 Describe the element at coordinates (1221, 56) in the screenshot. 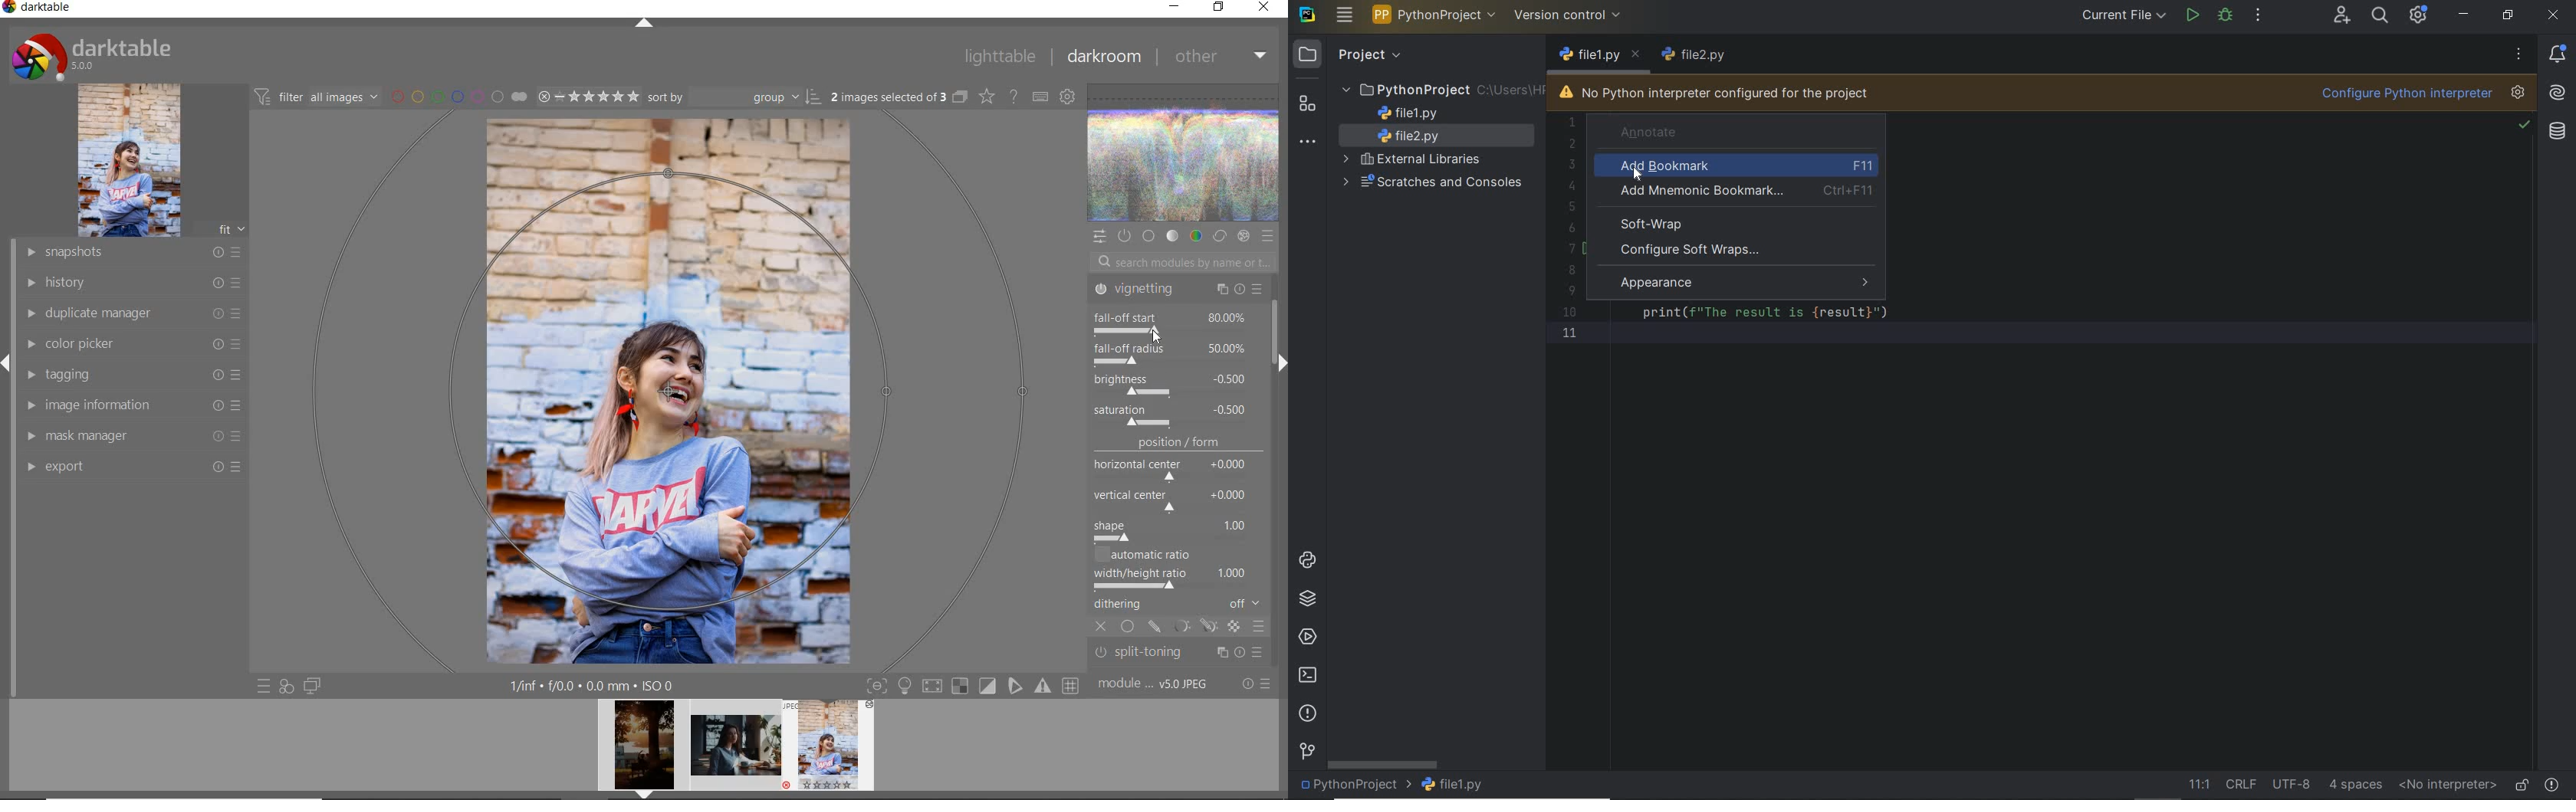

I see `OTHER` at that location.